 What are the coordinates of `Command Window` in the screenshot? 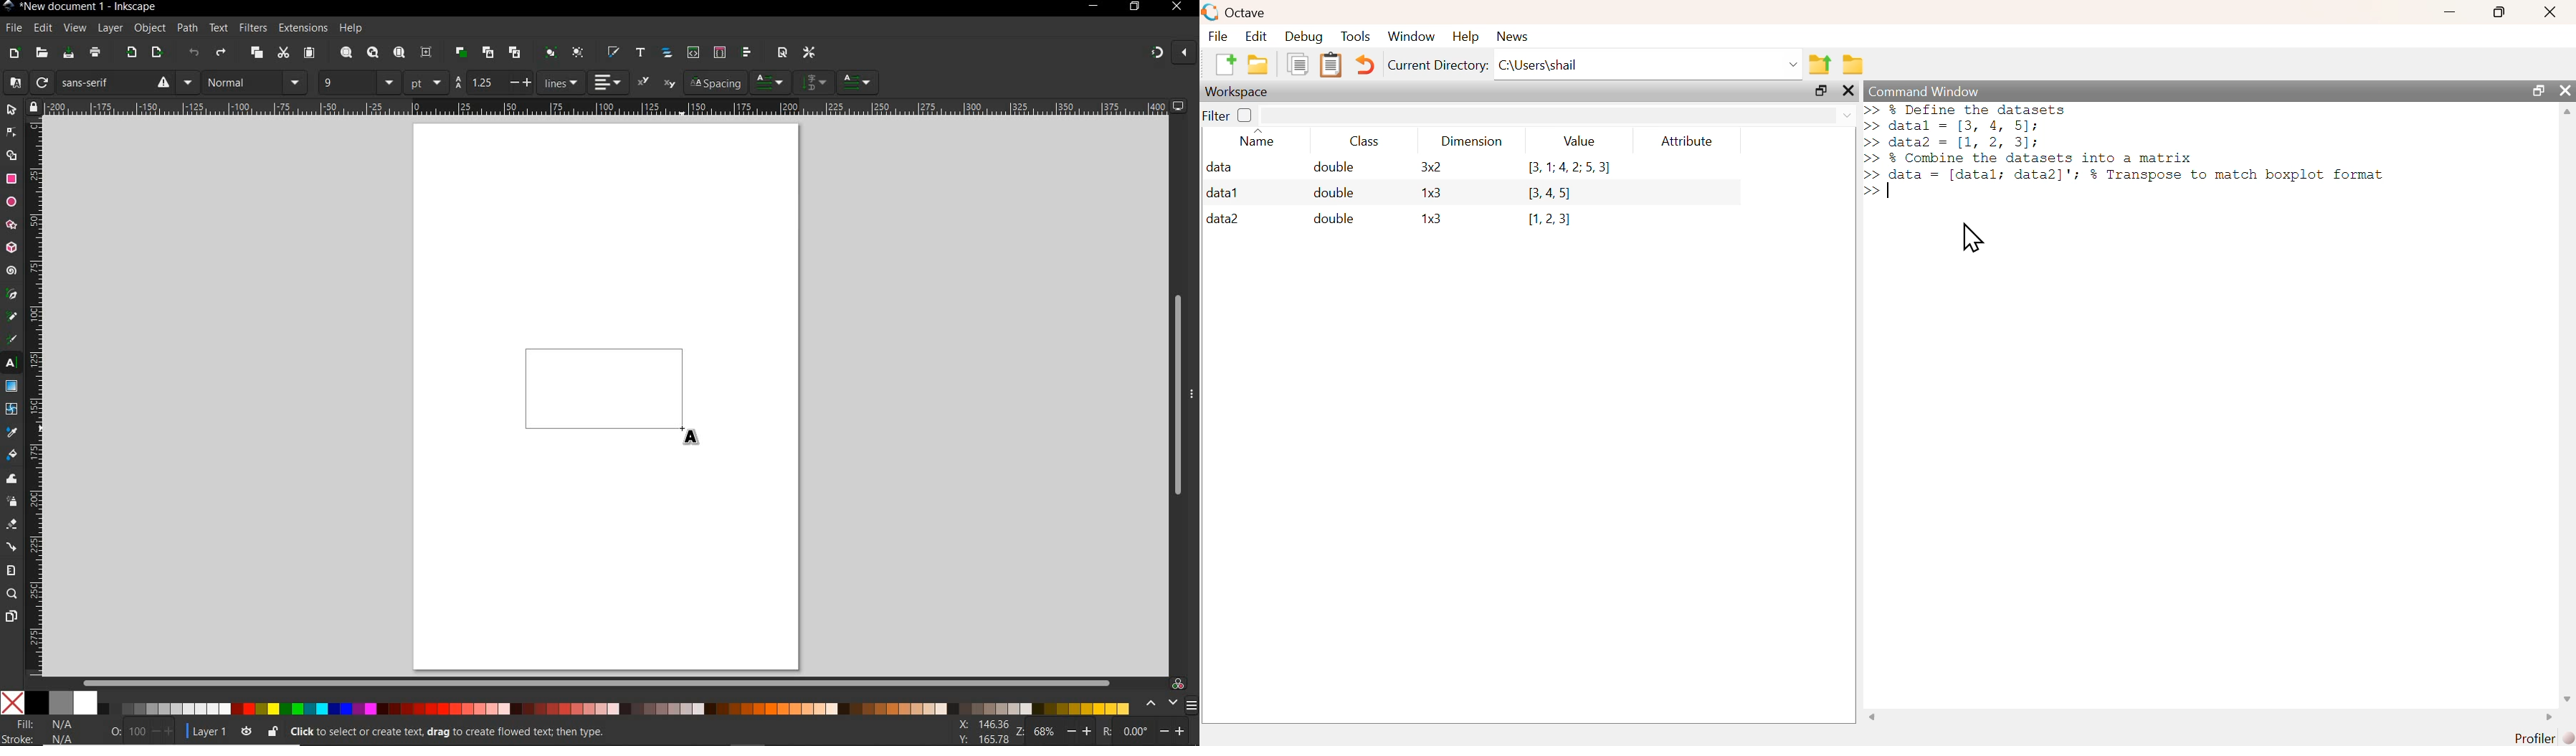 It's located at (1928, 90).